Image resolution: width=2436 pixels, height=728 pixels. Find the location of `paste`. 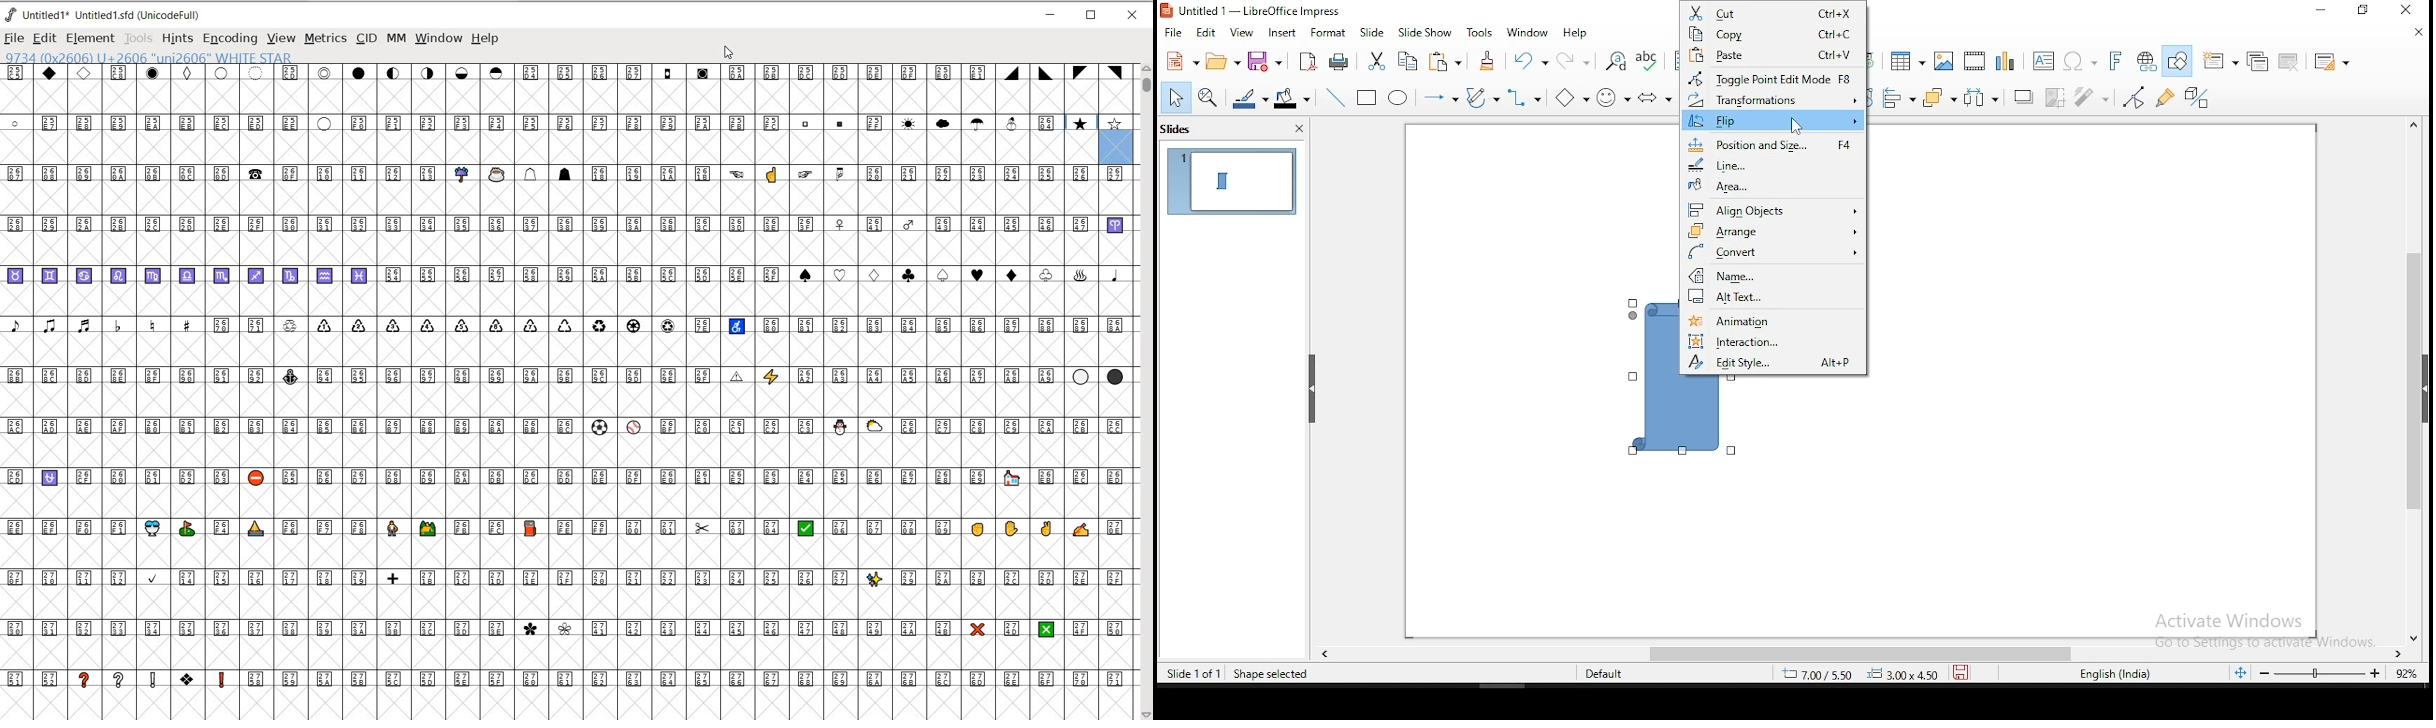

paste is located at coordinates (1776, 55).